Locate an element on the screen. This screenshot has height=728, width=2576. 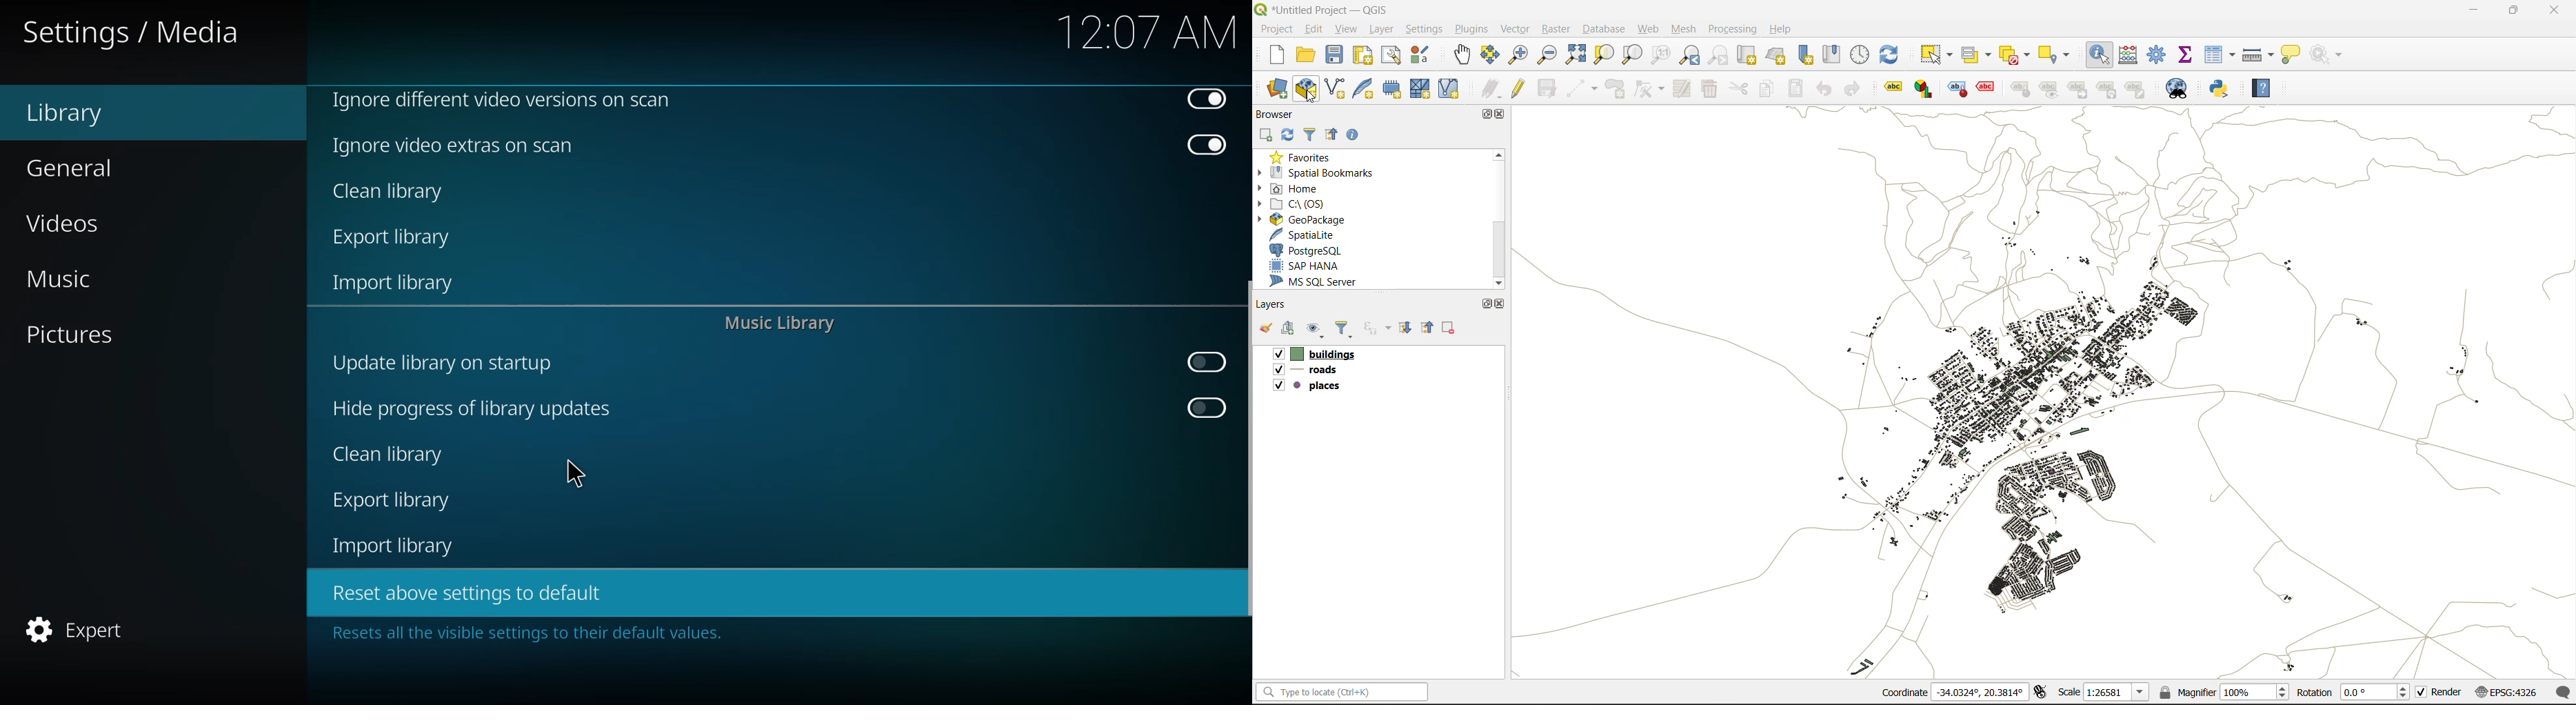
style manager is located at coordinates (1422, 55).